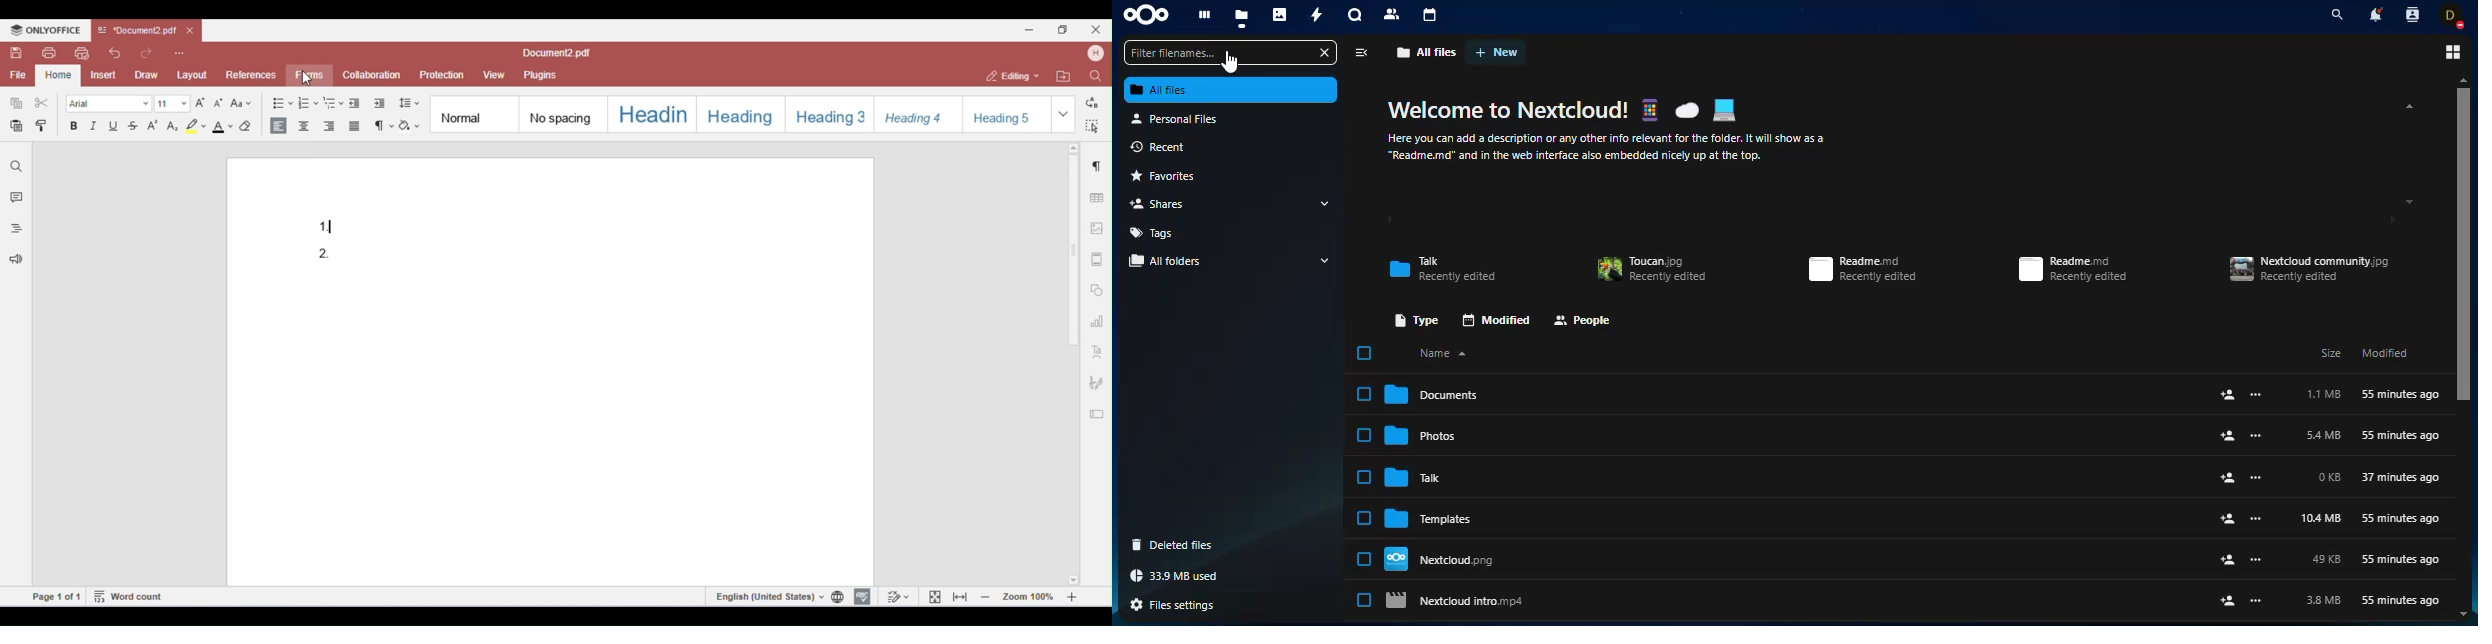  Describe the element at coordinates (1178, 545) in the screenshot. I see `deleted files` at that location.